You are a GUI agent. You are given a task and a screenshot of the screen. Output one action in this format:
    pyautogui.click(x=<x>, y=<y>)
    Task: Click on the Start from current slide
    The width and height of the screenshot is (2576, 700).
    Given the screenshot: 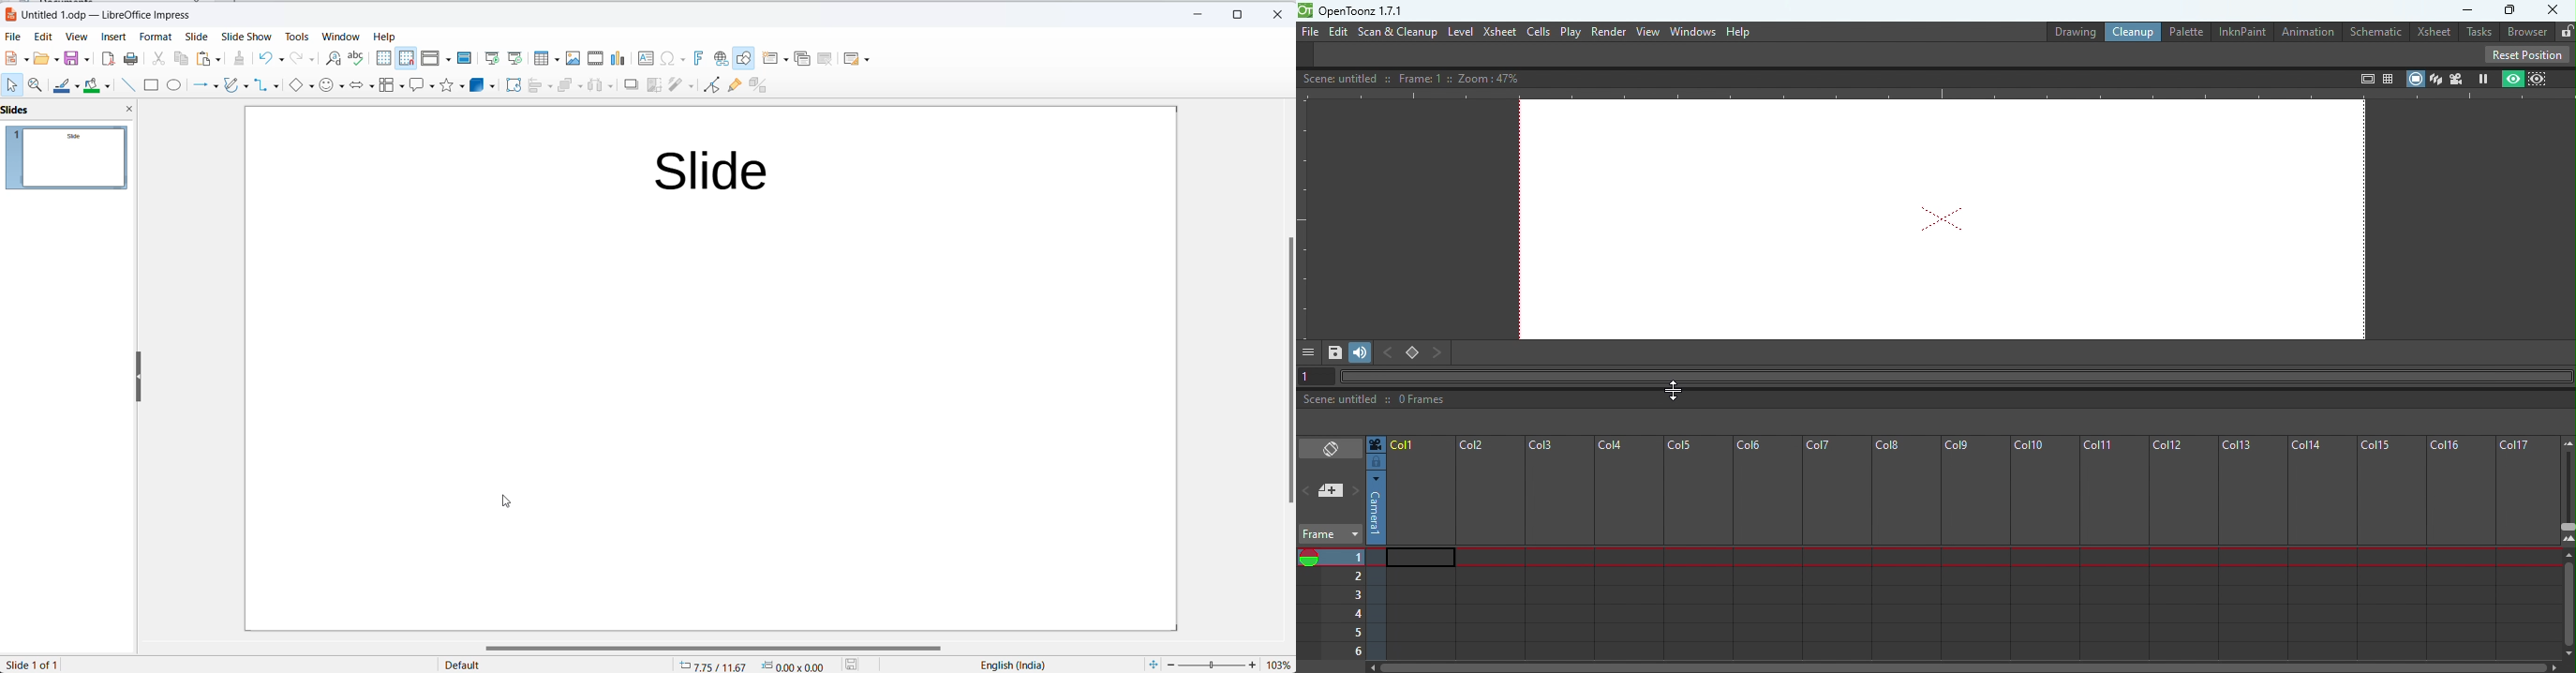 What is the action you would take?
    pyautogui.click(x=516, y=59)
    